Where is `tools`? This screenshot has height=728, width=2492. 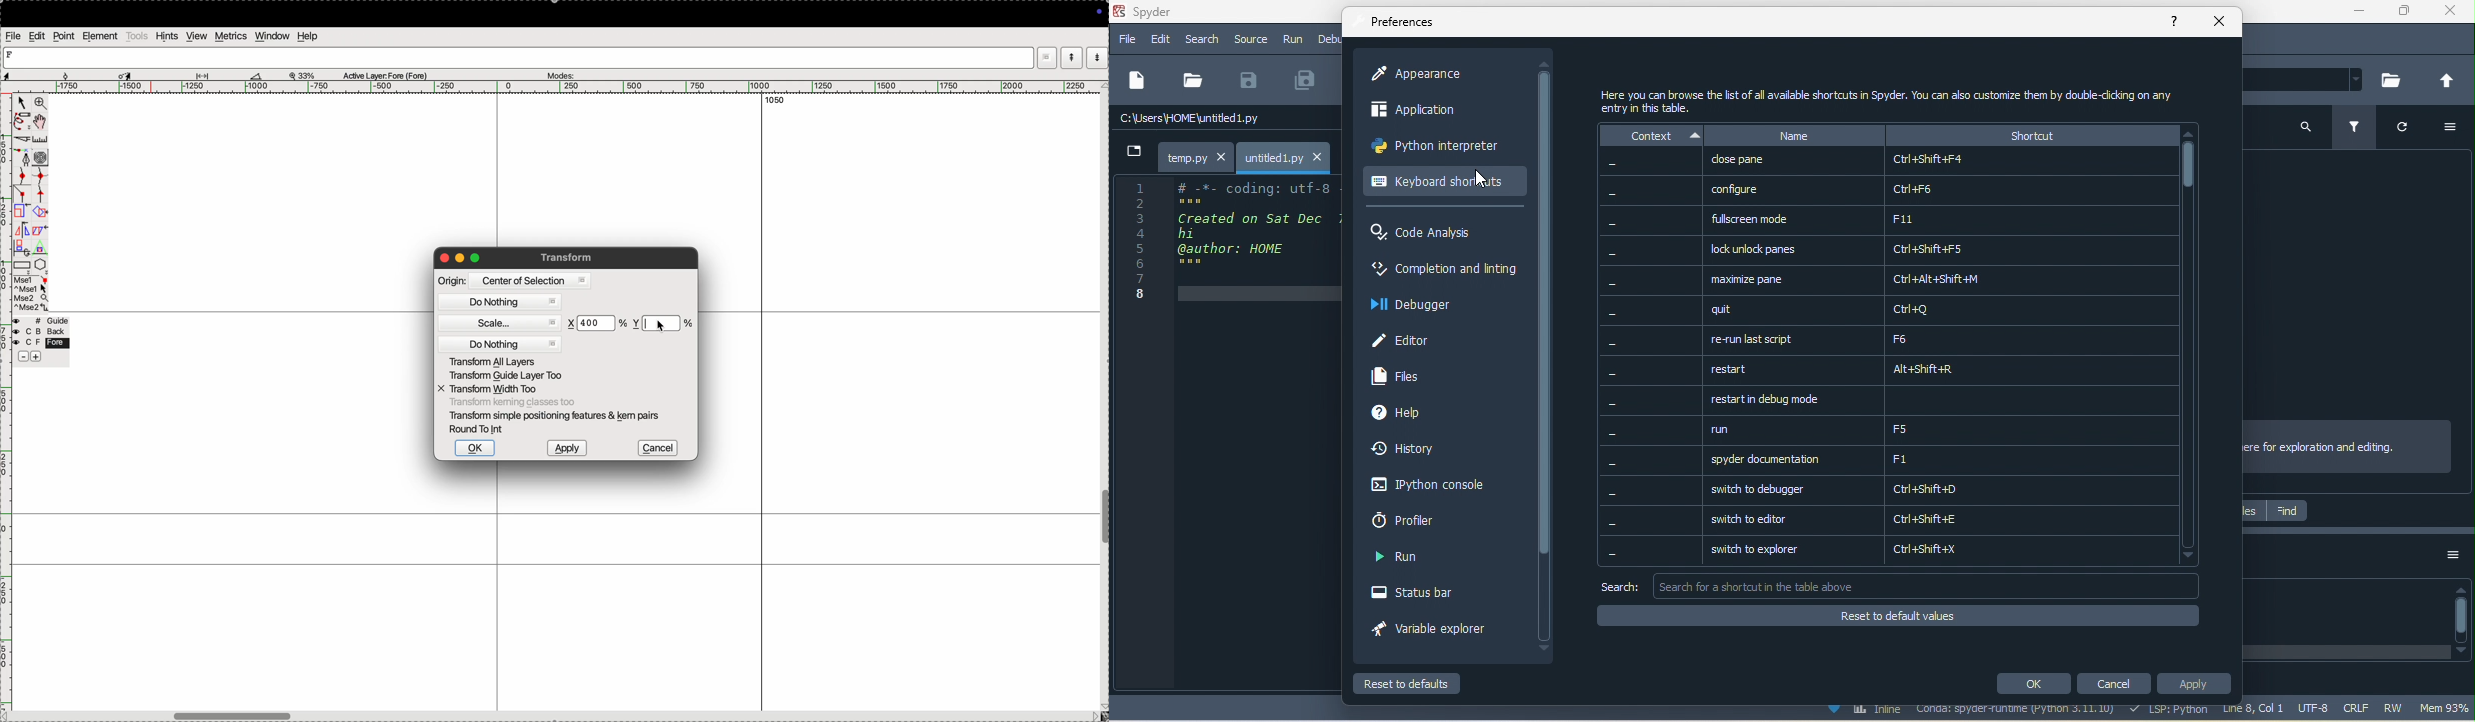
tools is located at coordinates (137, 36).